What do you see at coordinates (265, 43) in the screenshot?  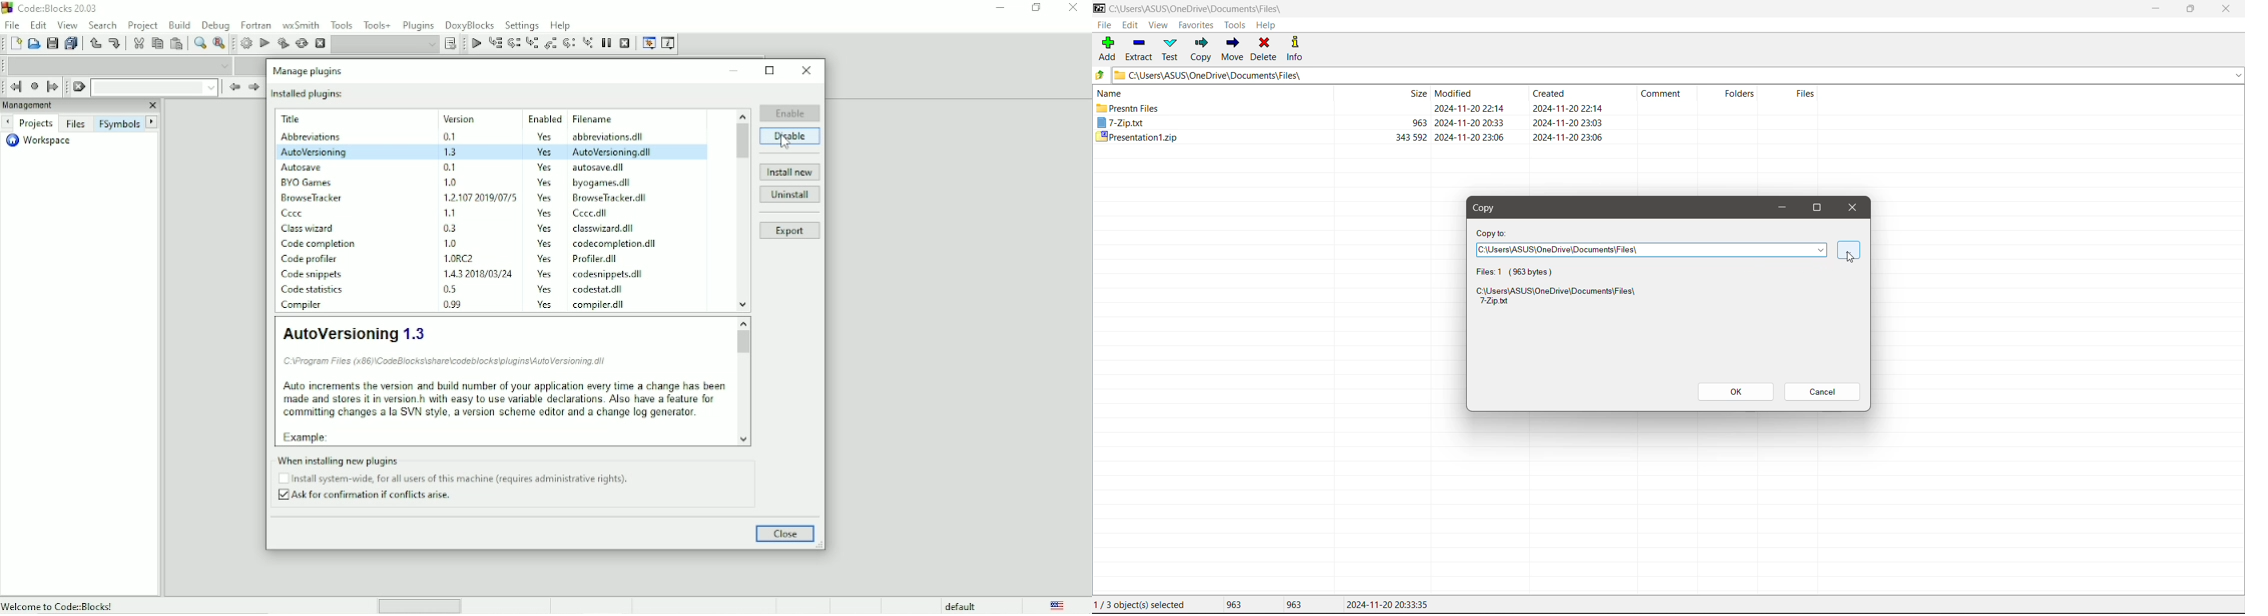 I see `Run` at bounding box center [265, 43].